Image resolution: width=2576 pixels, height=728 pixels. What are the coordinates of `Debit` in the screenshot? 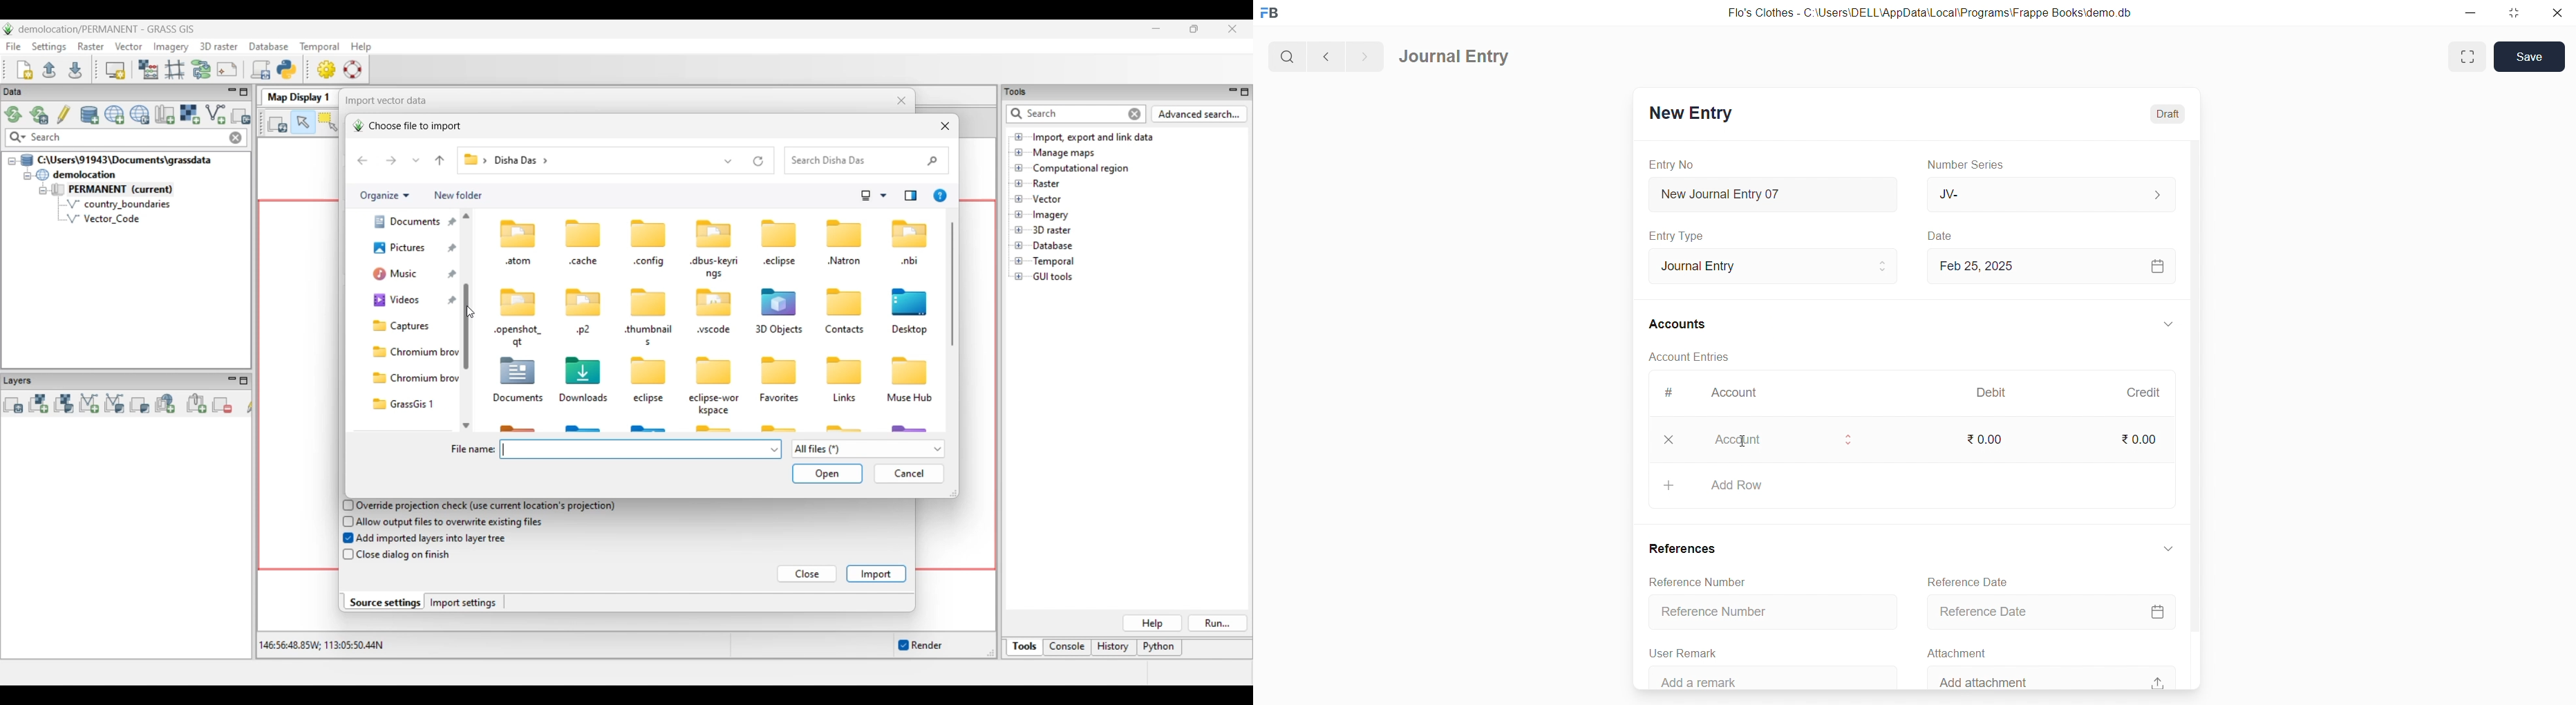 It's located at (1991, 391).